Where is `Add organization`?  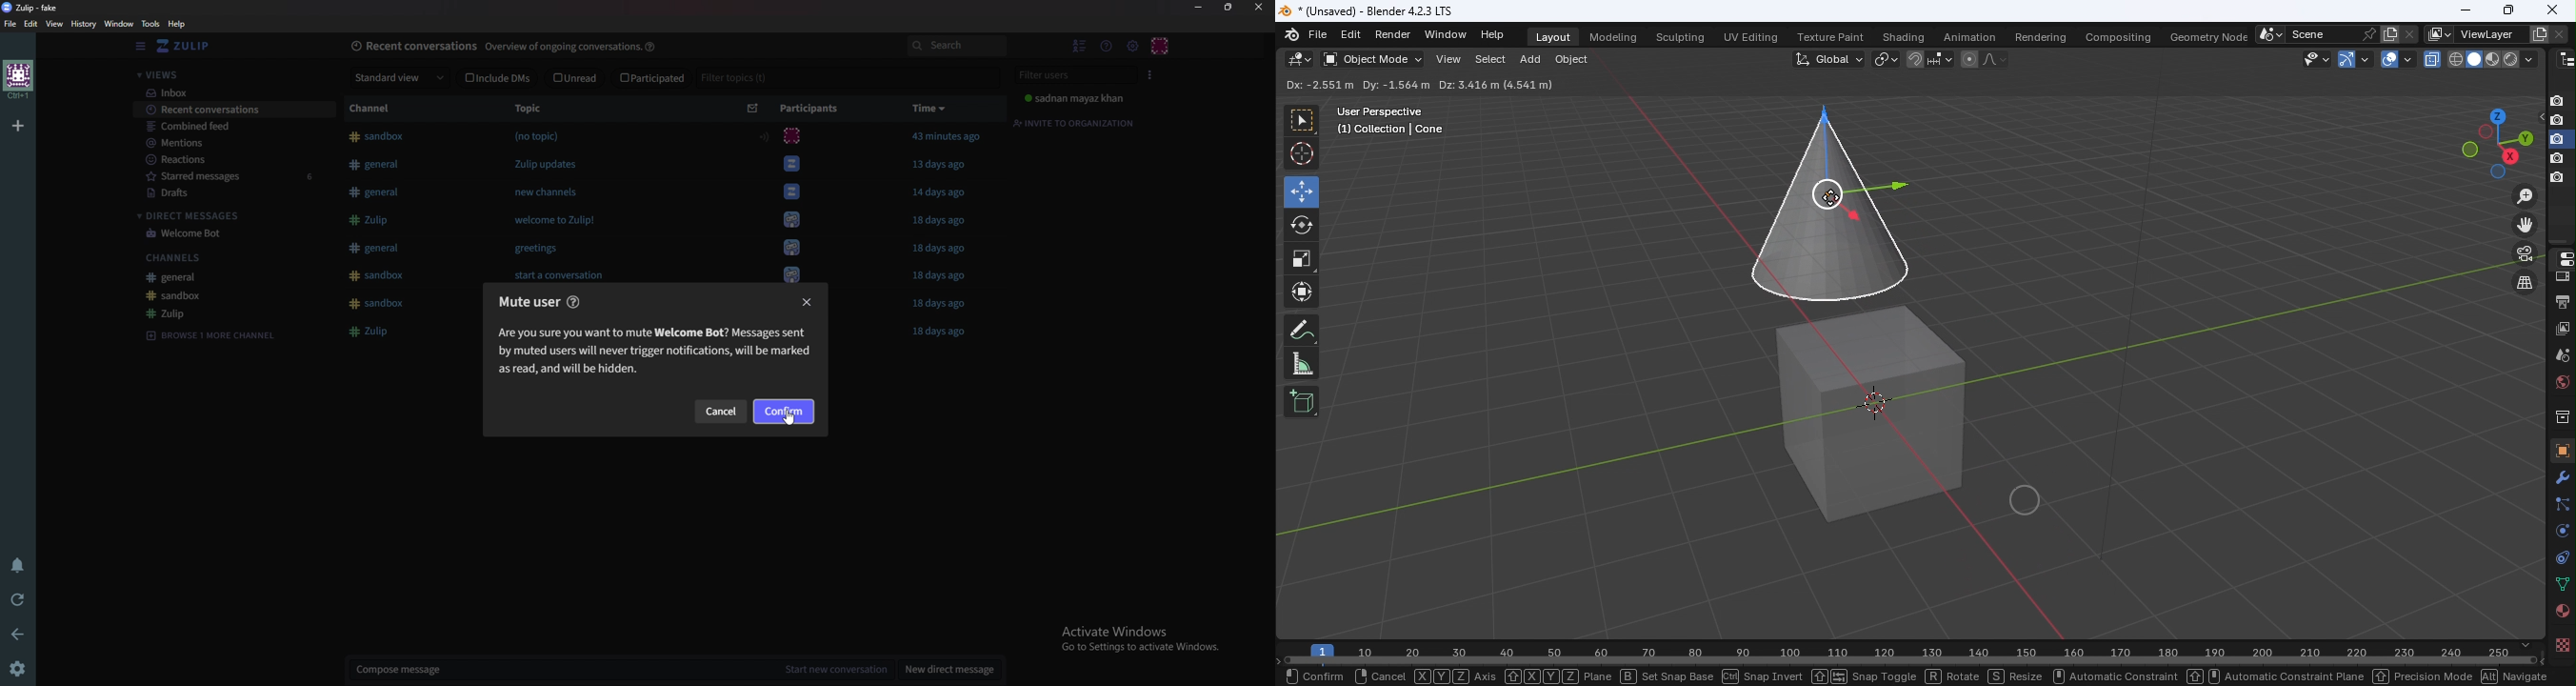
Add organization is located at coordinates (17, 124).